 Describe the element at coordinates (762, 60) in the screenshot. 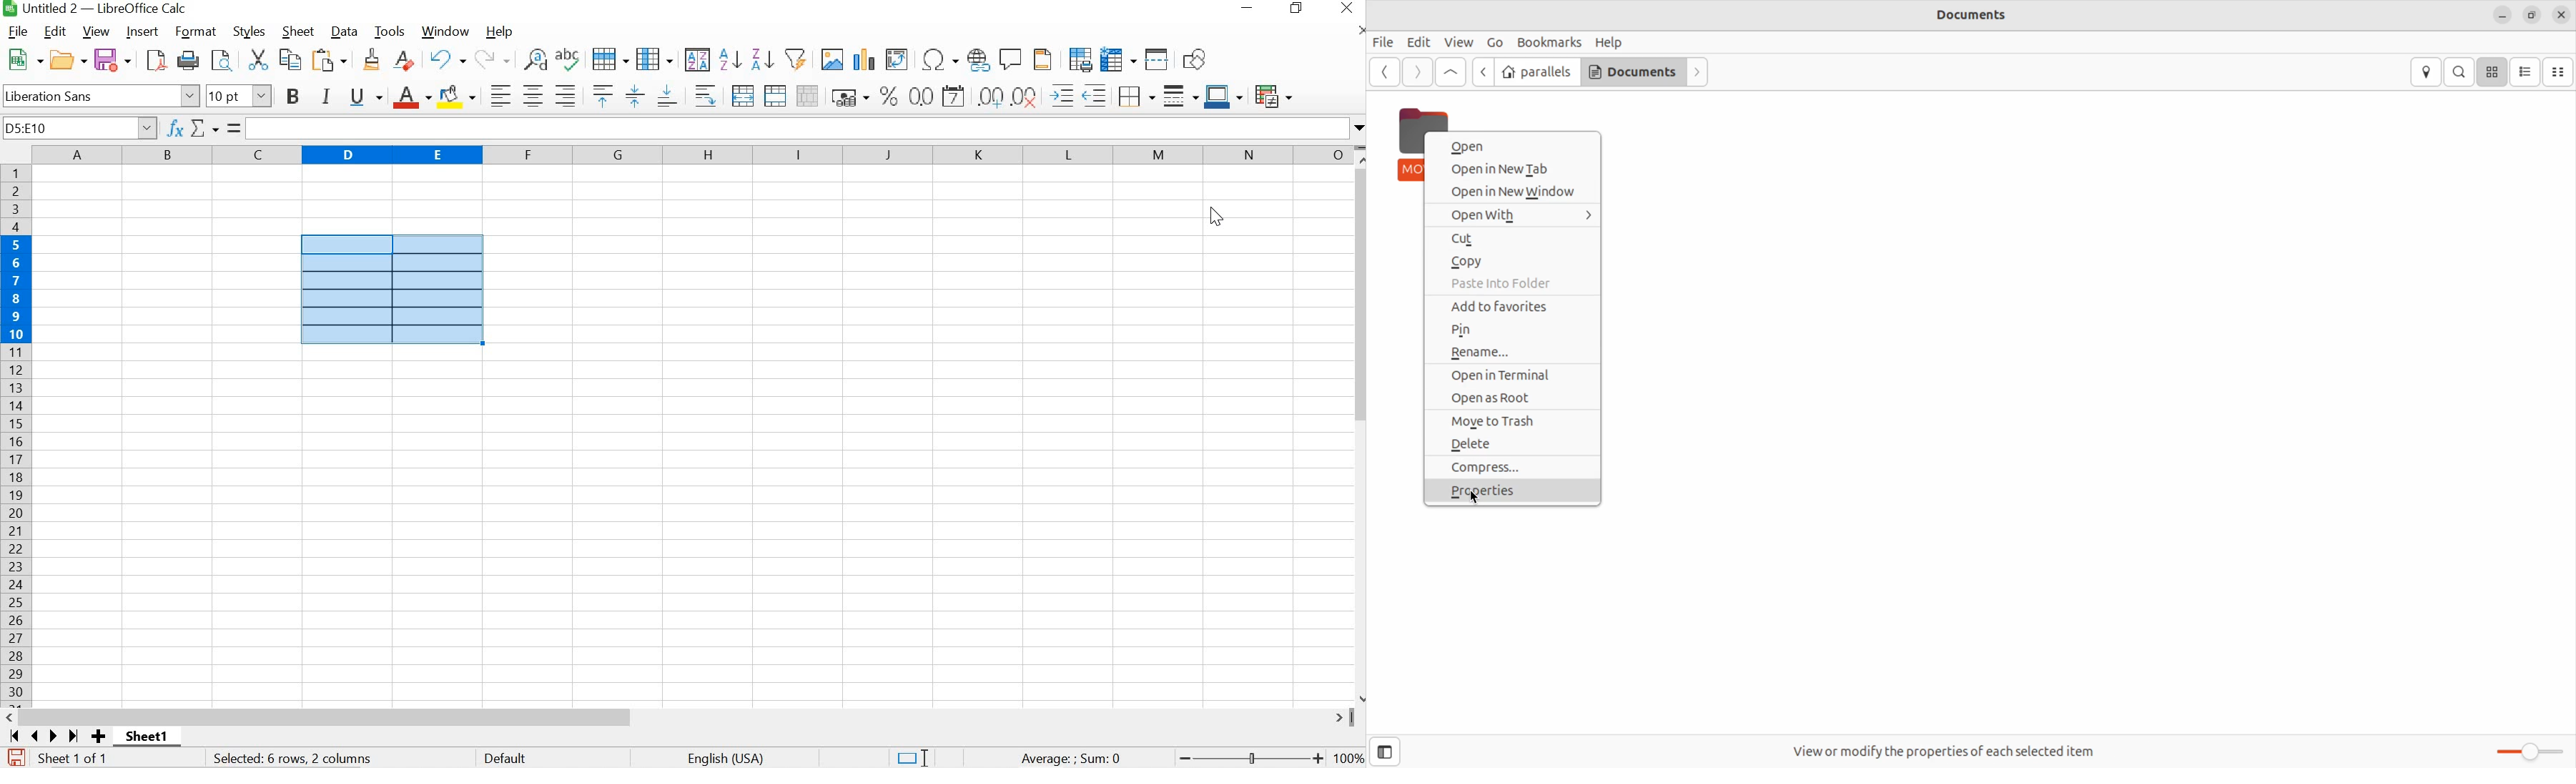

I see `SORT DESCENDING` at that location.